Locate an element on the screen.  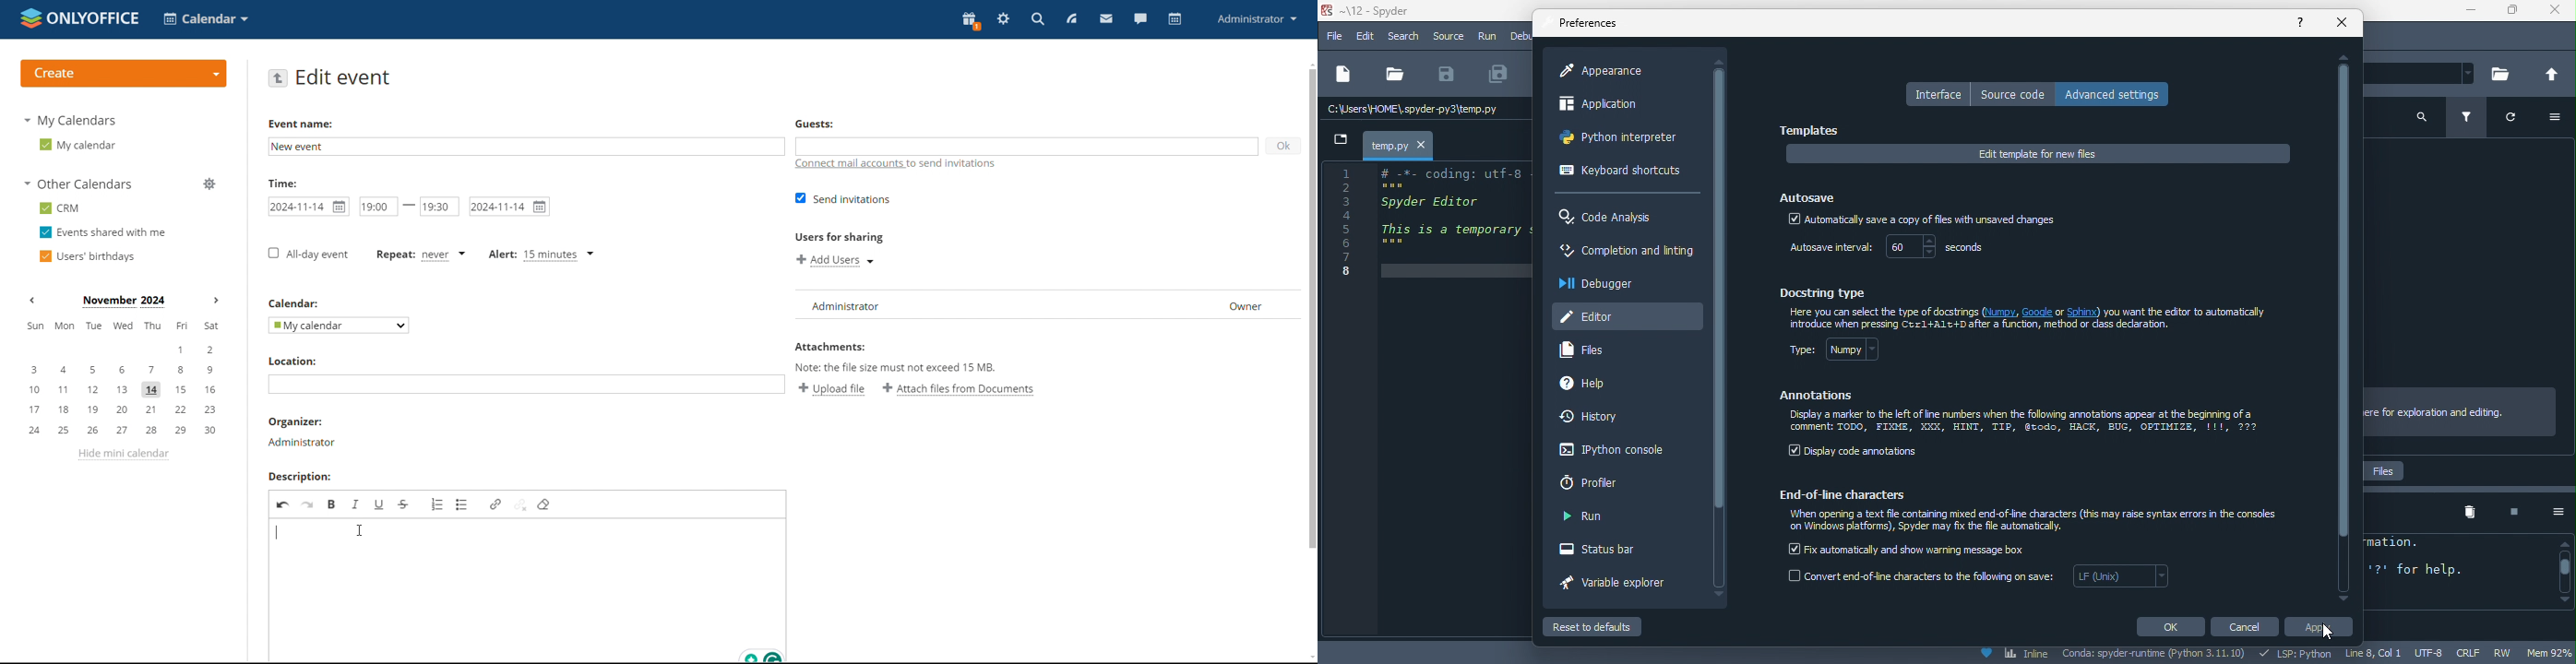
feed is located at coordinates (1072, 19).